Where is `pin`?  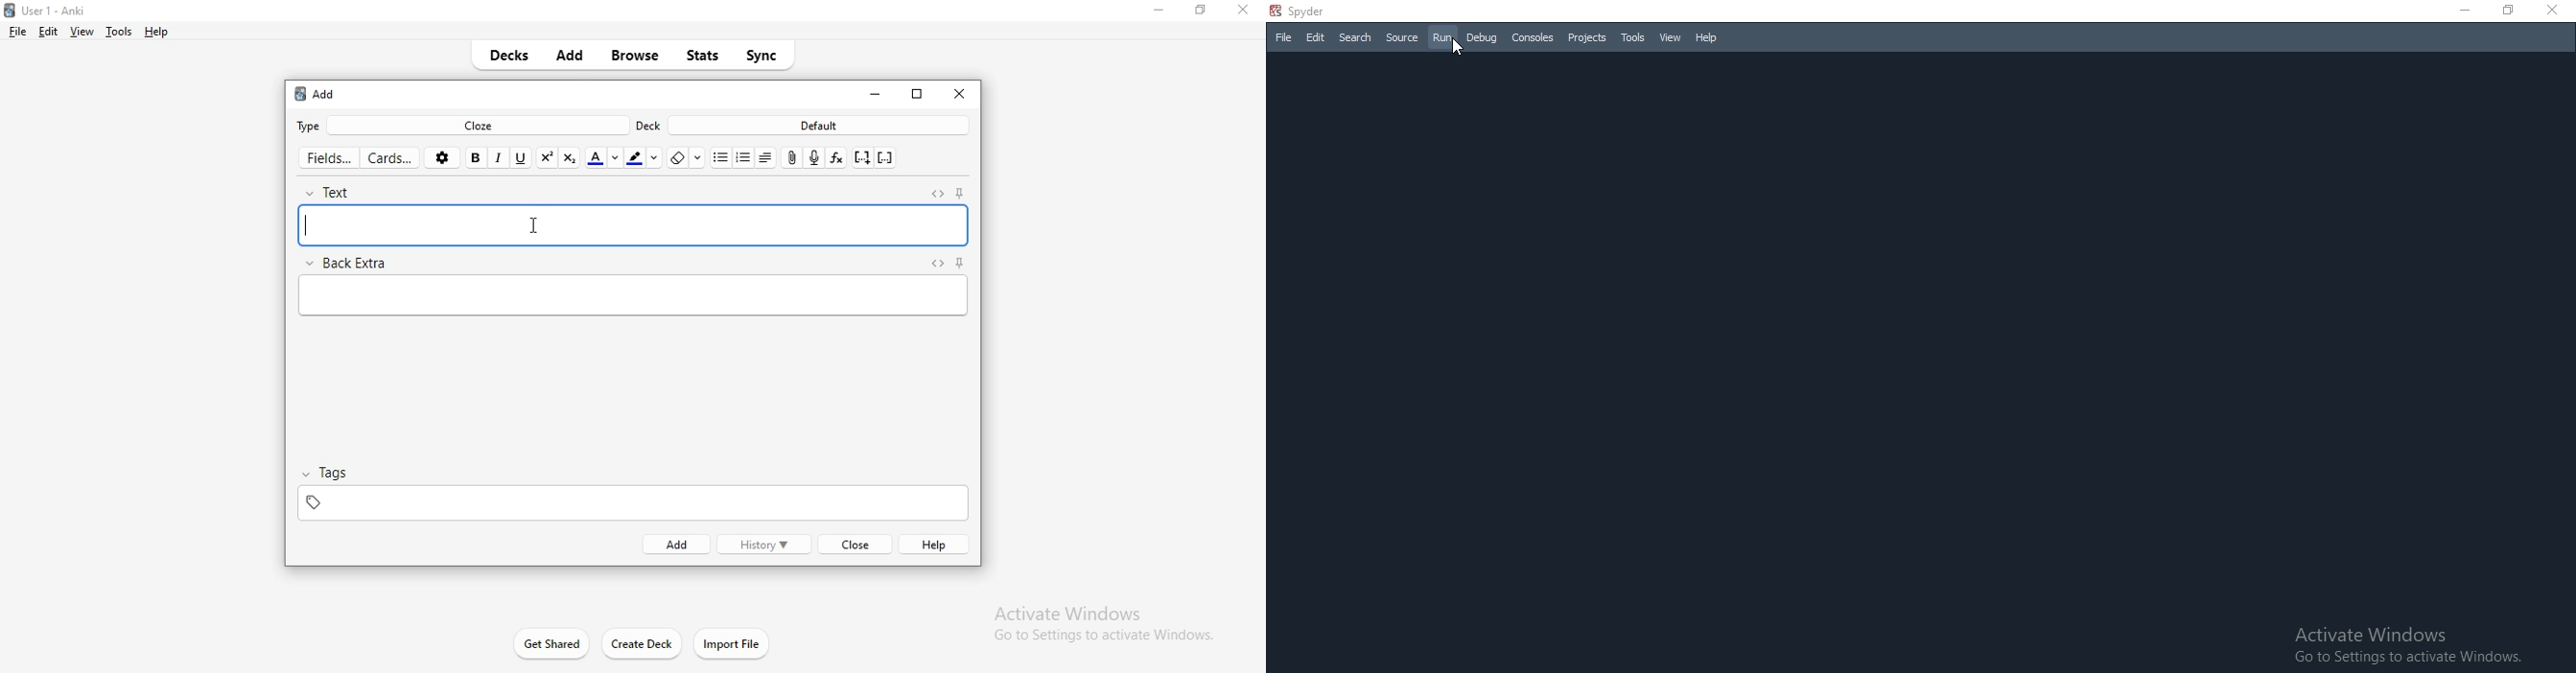 pin is located at coordinates (958, 263).